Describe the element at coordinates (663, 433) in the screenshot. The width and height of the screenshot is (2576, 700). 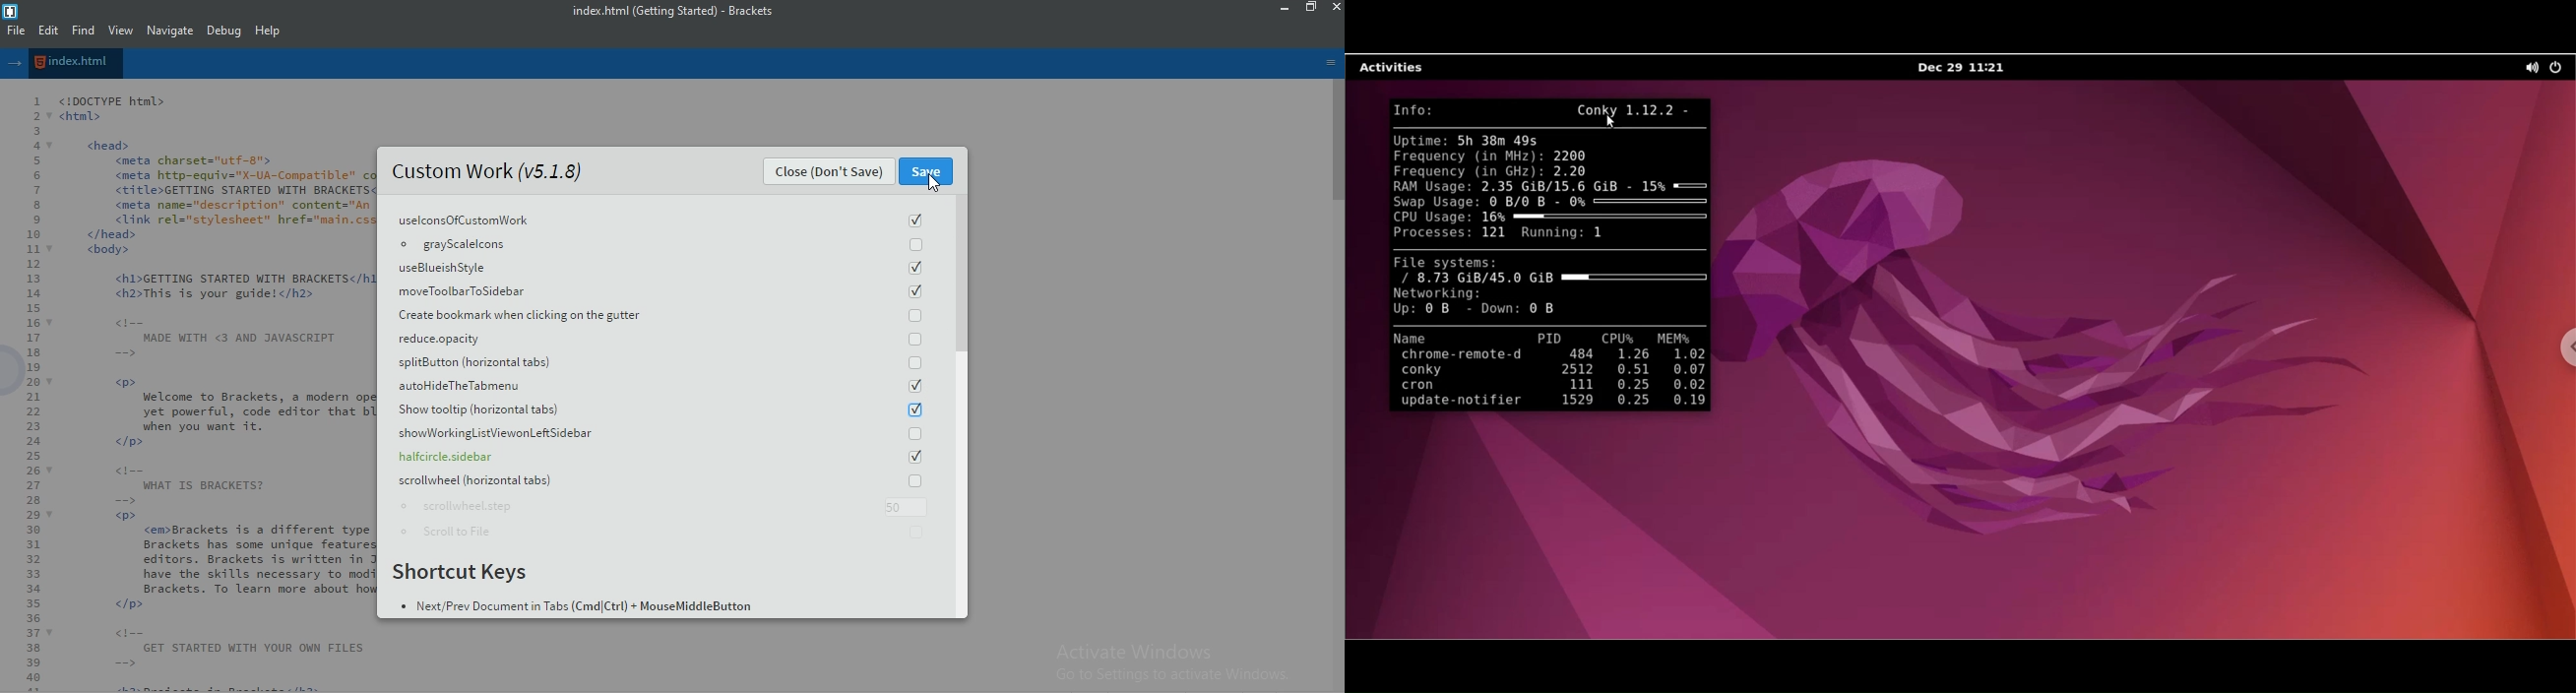
I see `showWorkingListViewonLeft Sidebar` at that location.